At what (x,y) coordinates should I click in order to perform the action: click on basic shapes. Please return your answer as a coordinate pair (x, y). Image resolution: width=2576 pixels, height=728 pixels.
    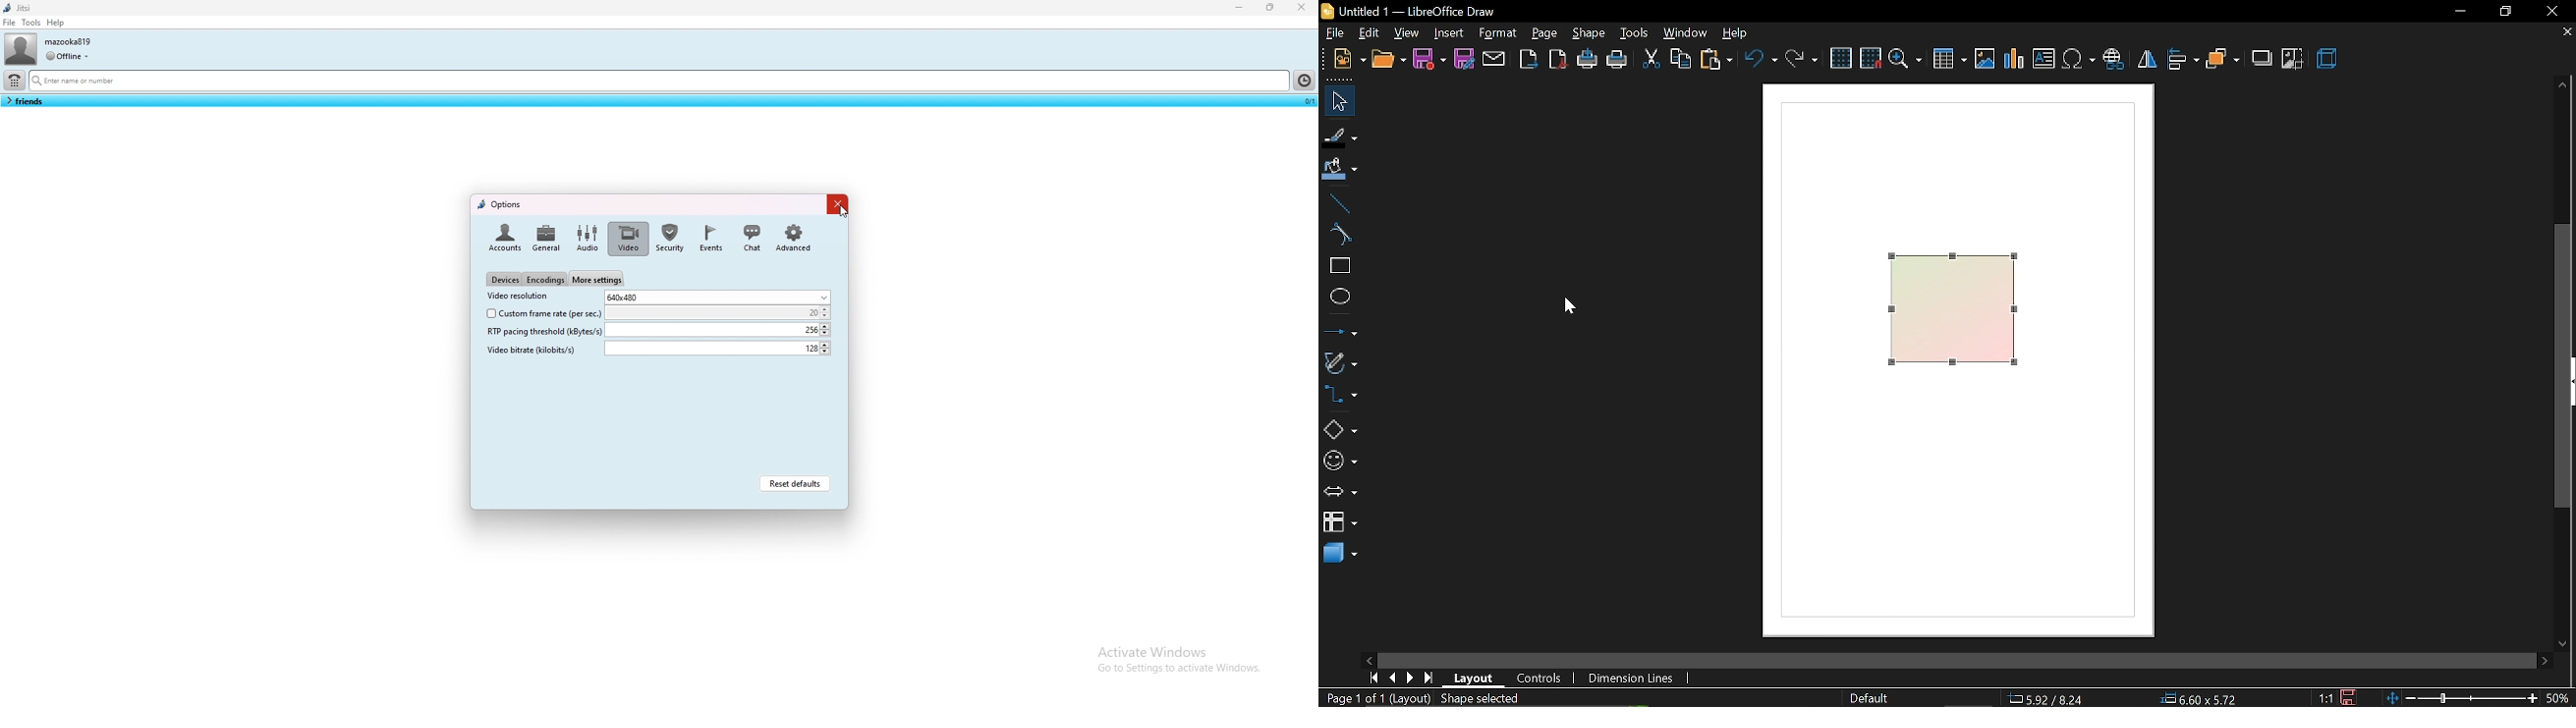
    Looking at the image, I should click on (1340, 430).